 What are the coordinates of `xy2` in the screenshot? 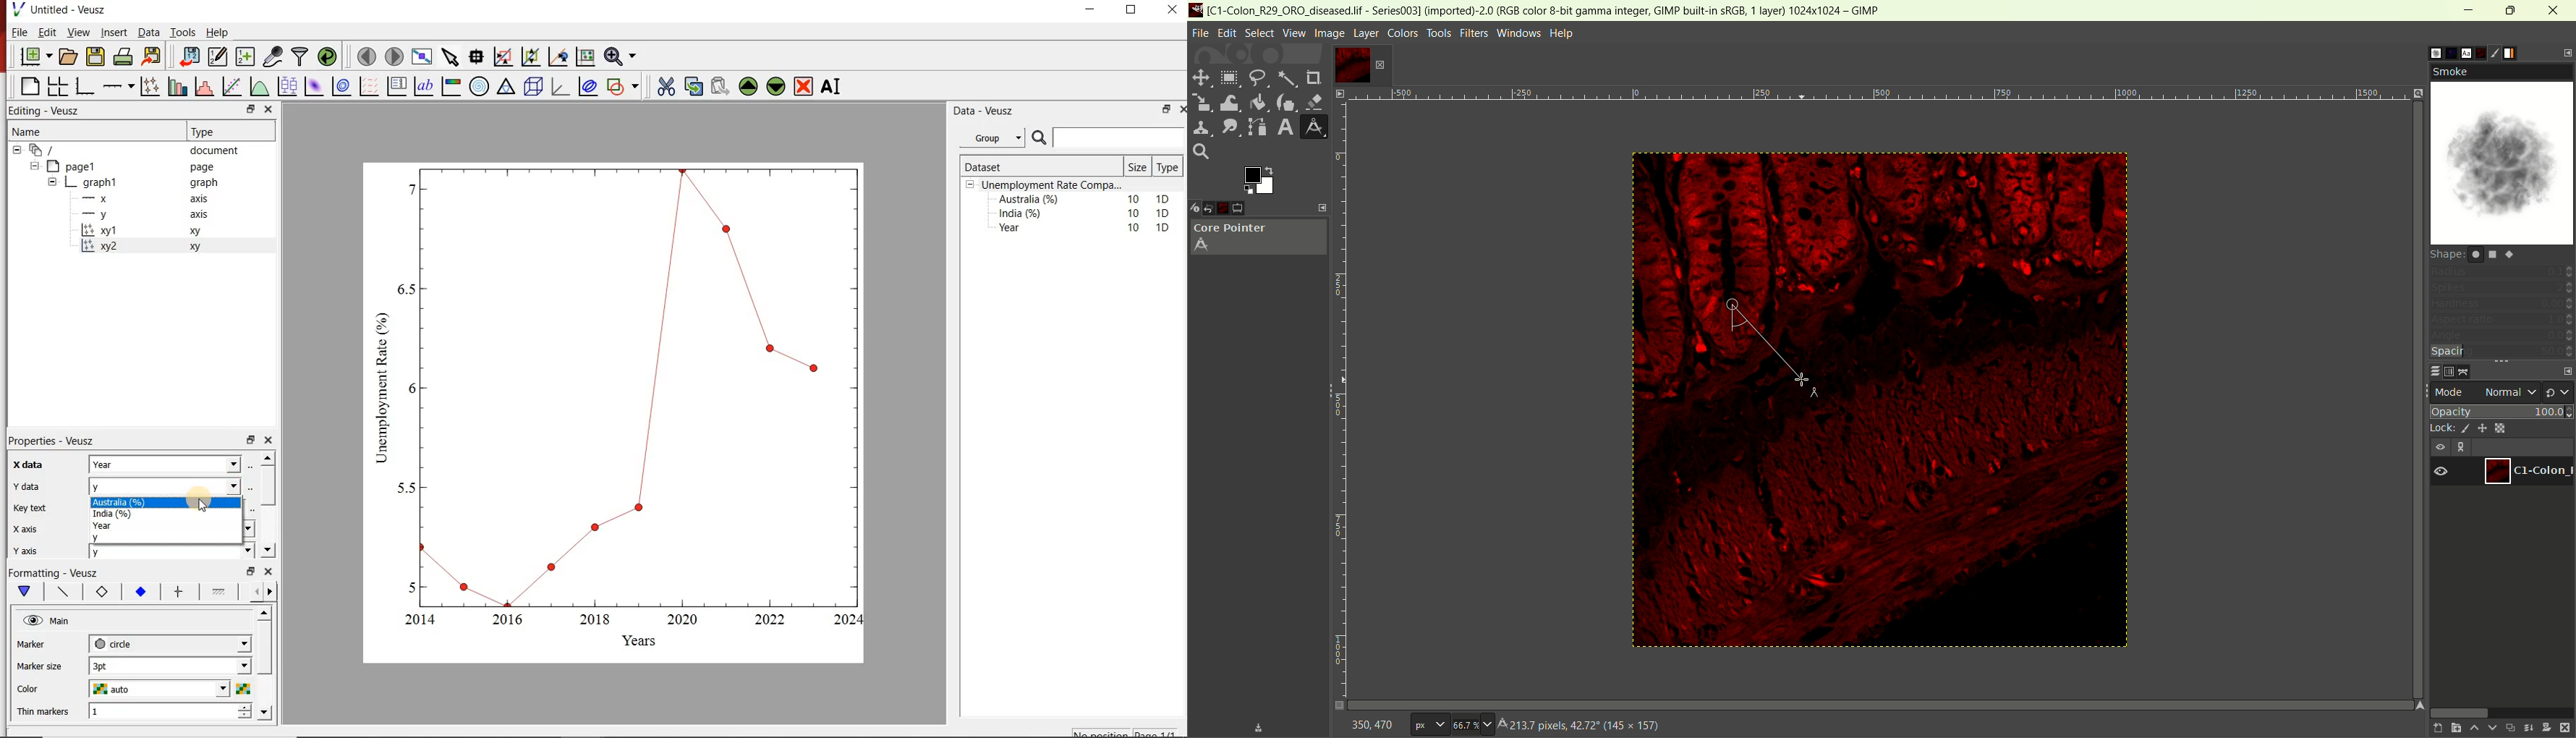 It's located at (167, 246).